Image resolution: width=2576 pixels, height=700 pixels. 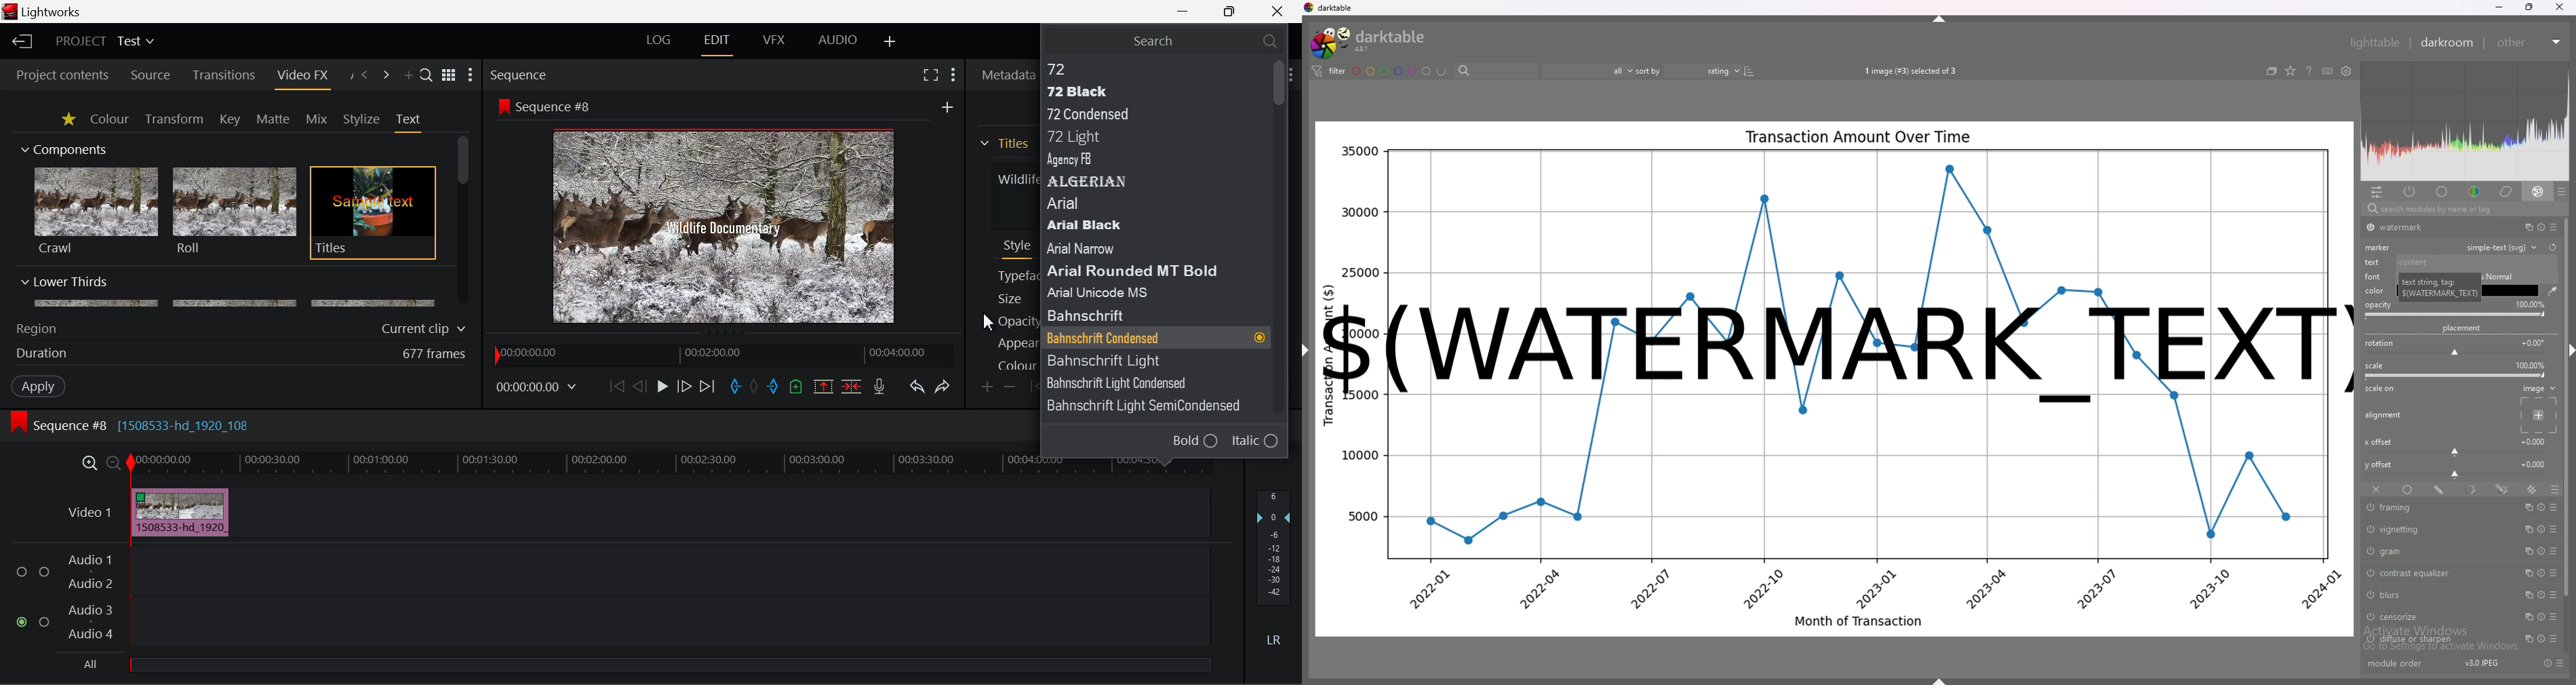 I want to click on placement, so click(x=2541, y=416).